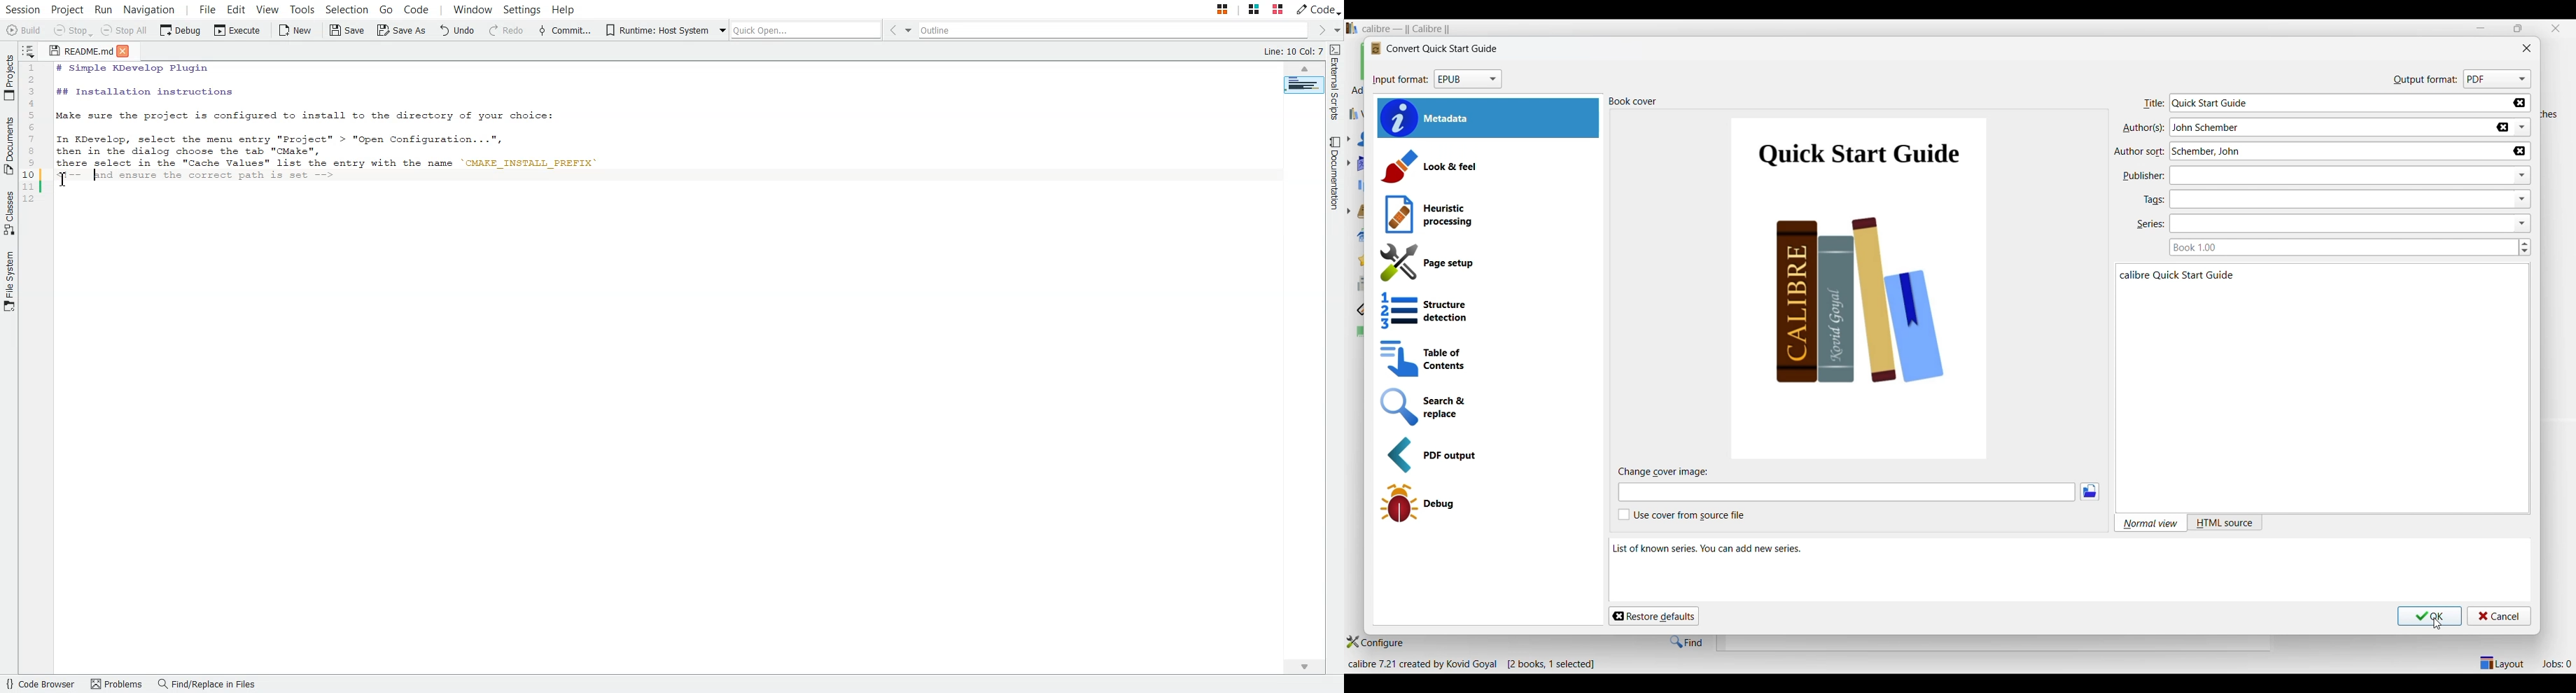 This screenshot has height=700, width=2576. I want to click on Close interface, so click(2556, 29).